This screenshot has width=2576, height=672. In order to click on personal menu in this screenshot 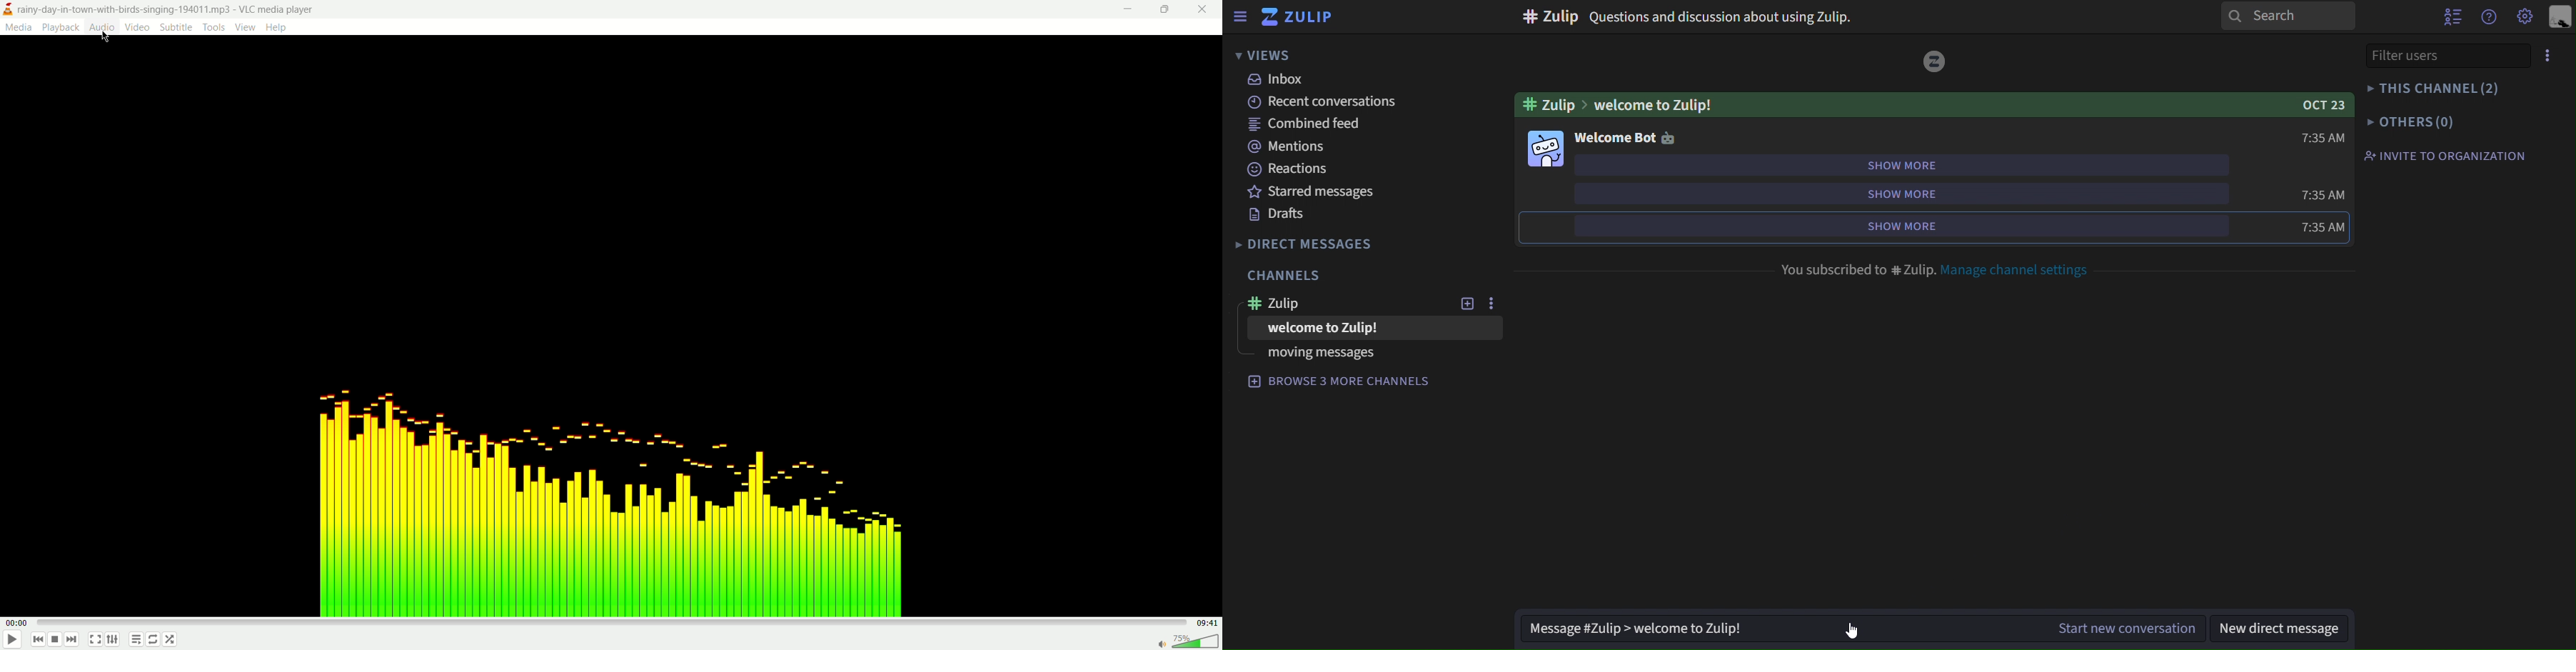, I will do `click(2562, 16)`.